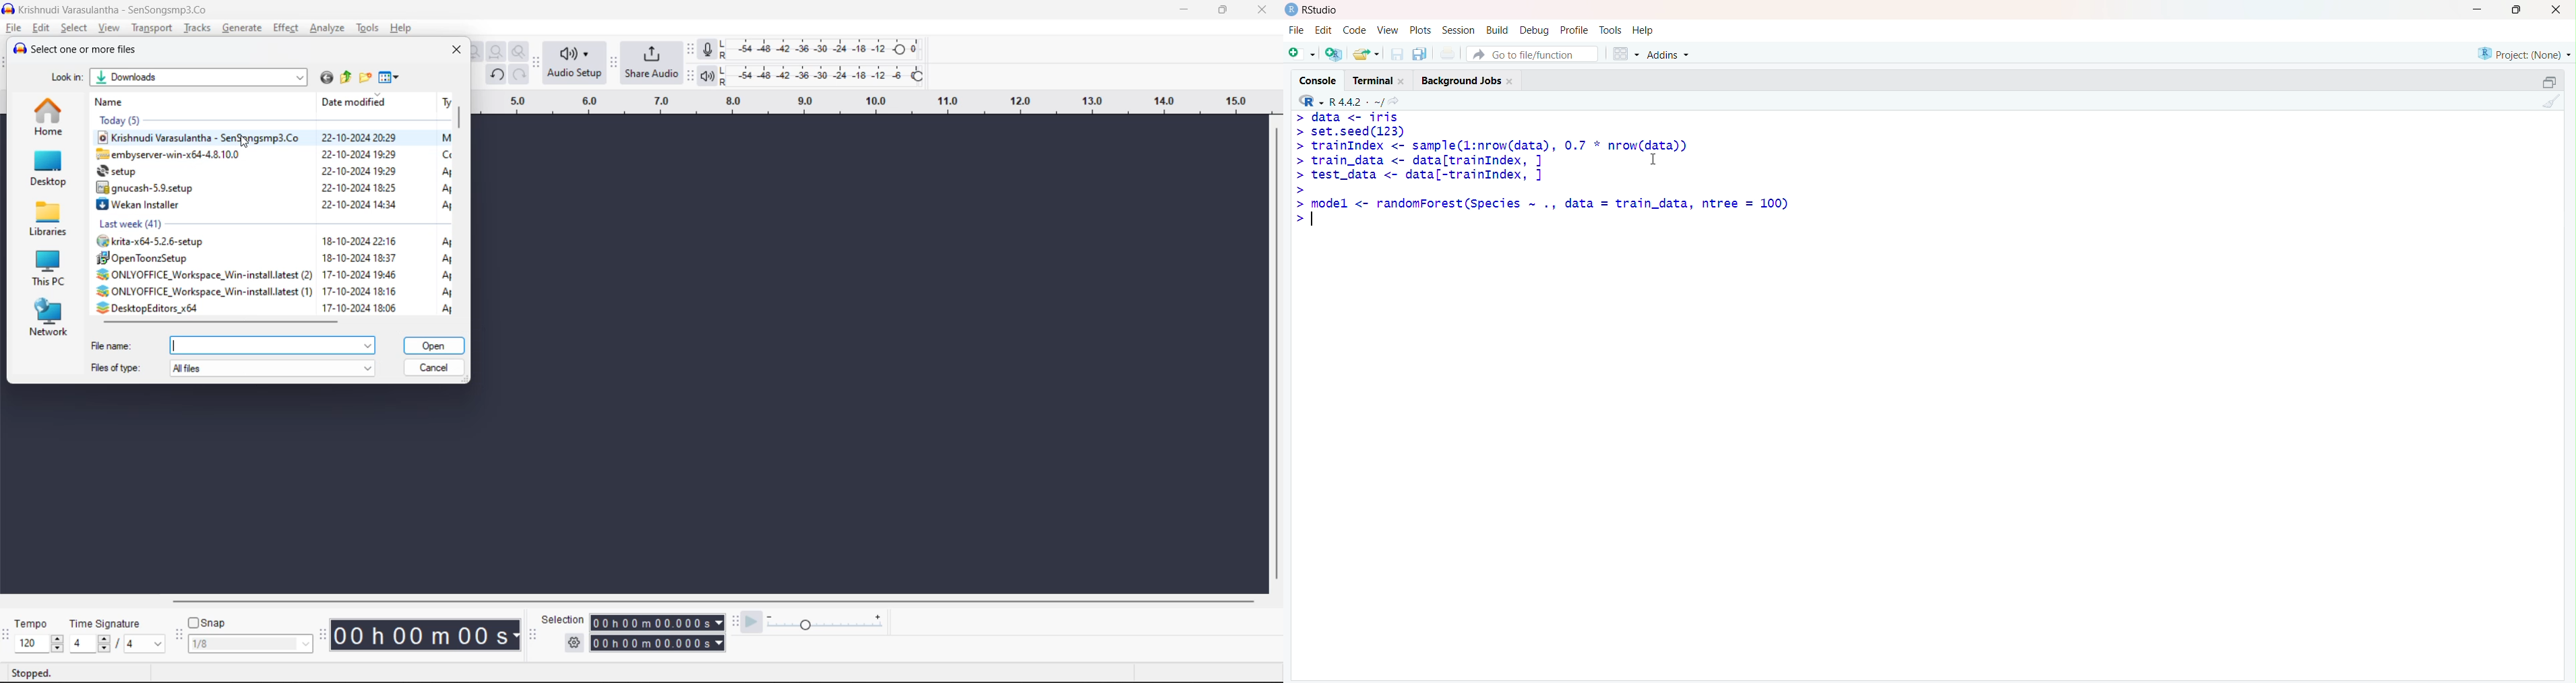  Describe the element at coordinates (1574, 30) in the screenshot. I see `Profile` at that location.